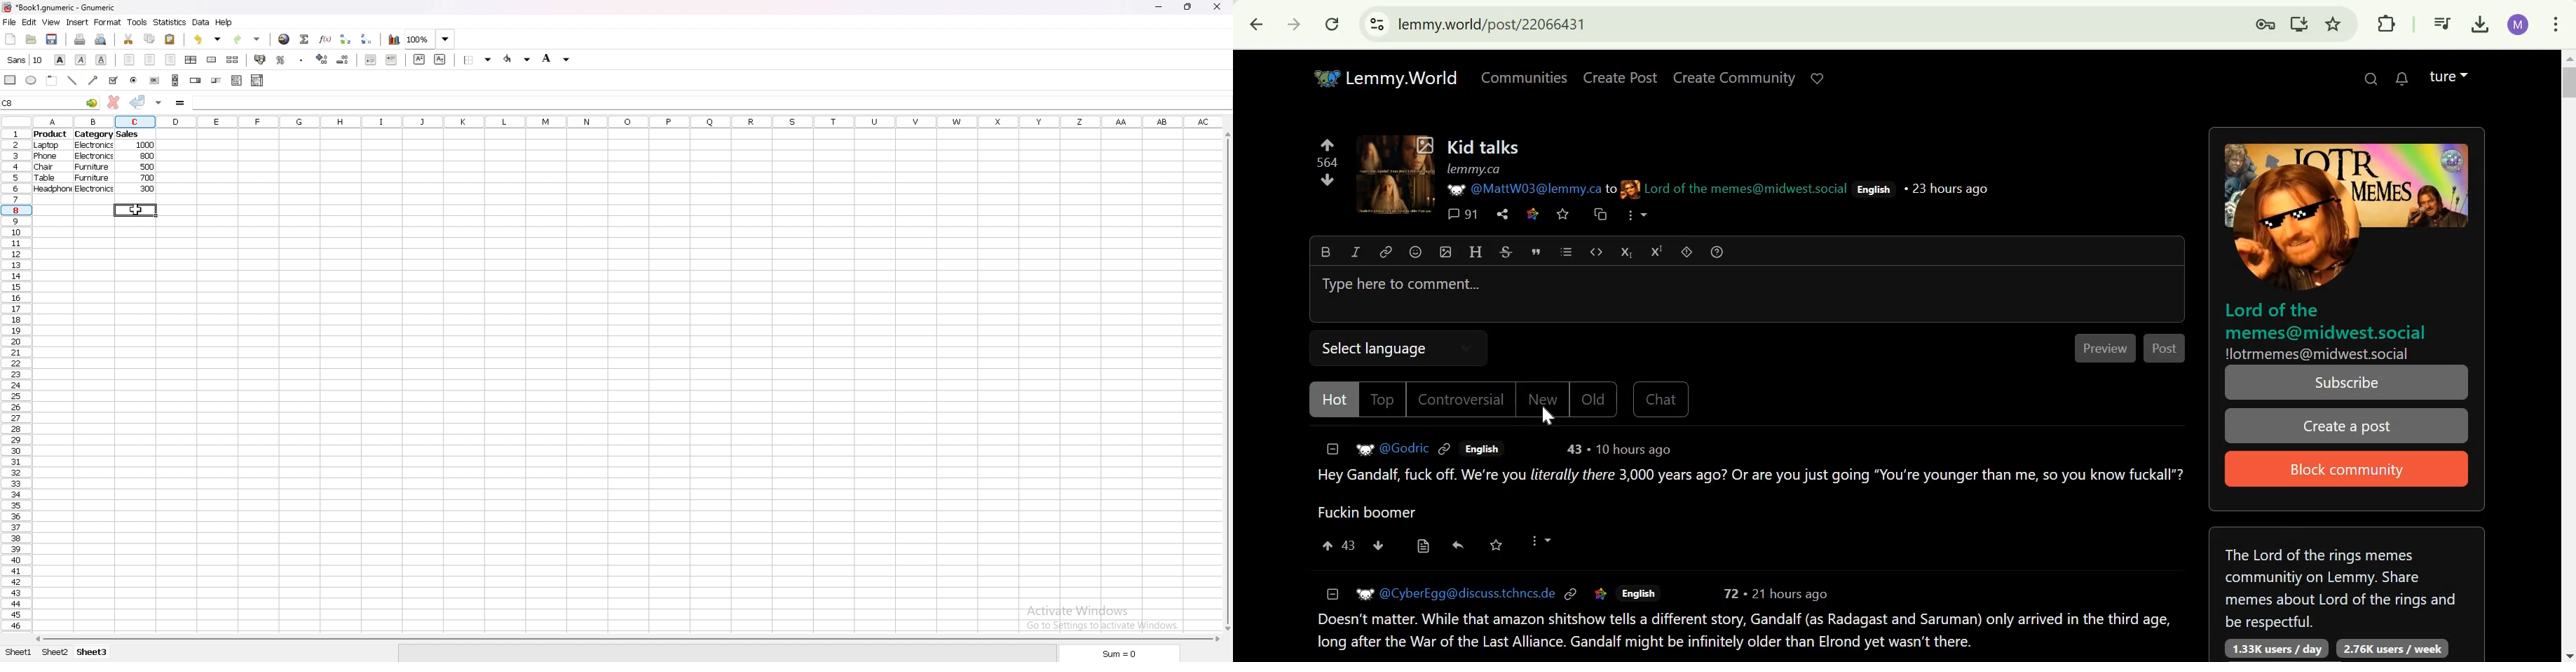 The width and height of the screenshot is (2576, 672). Describe the element at coordinates (1327, 251) in the screenshot. I see `Bold` at that location.